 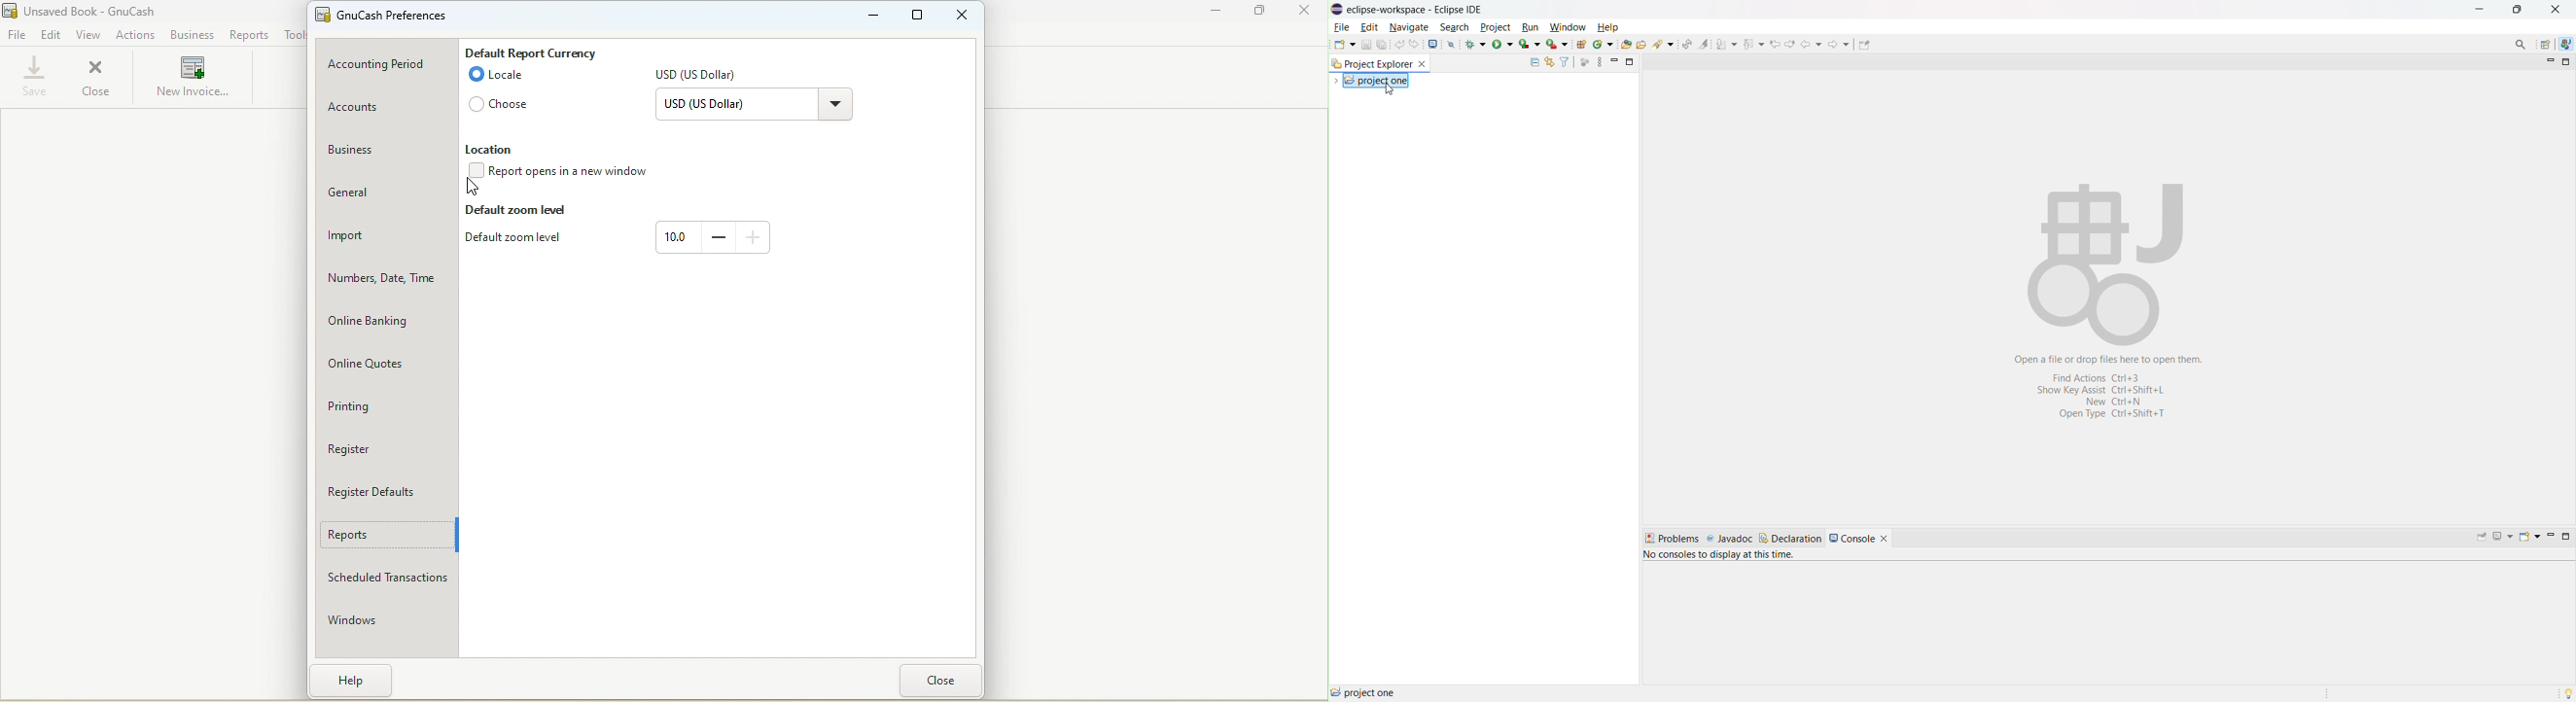 What do you see at coordinates (1627, 44) in the screenshot?
I see `open type` at bounding box center [1627, 44].